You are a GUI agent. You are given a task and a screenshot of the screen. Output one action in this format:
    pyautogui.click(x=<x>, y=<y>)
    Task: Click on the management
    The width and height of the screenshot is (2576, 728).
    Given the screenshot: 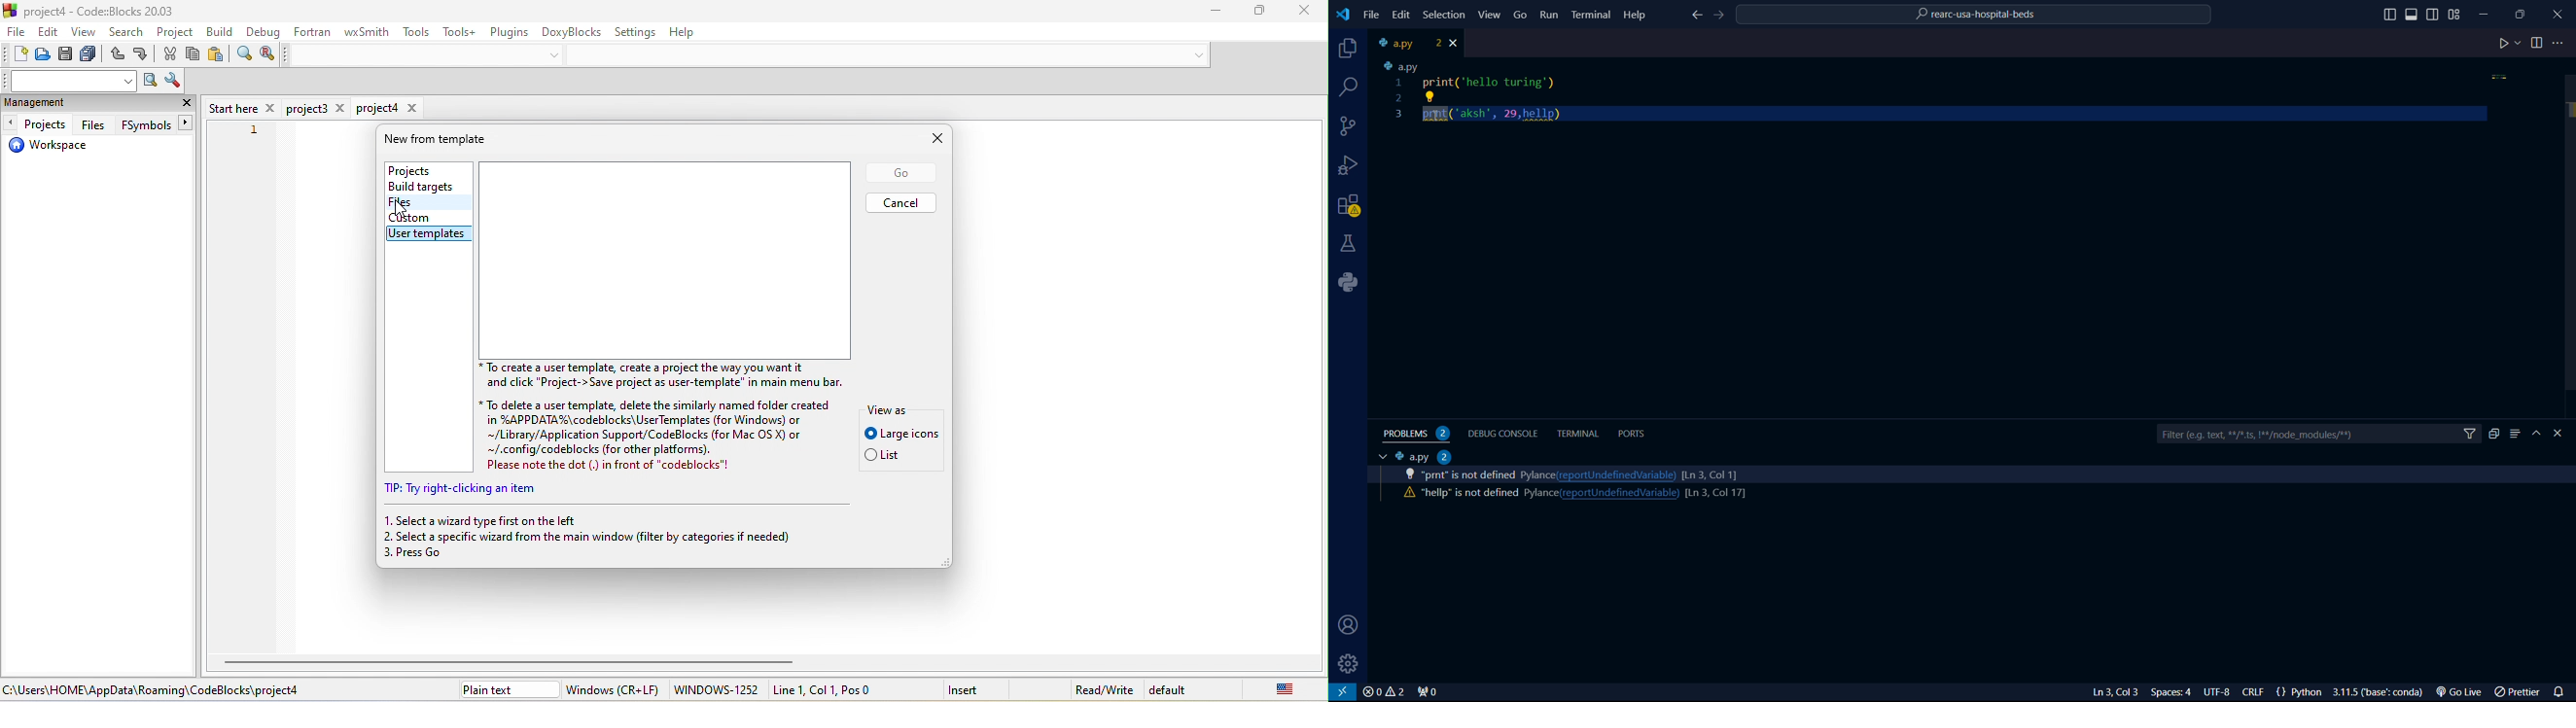 What is the action you would take?
    pyautogui.click(x=59, y=104)
    